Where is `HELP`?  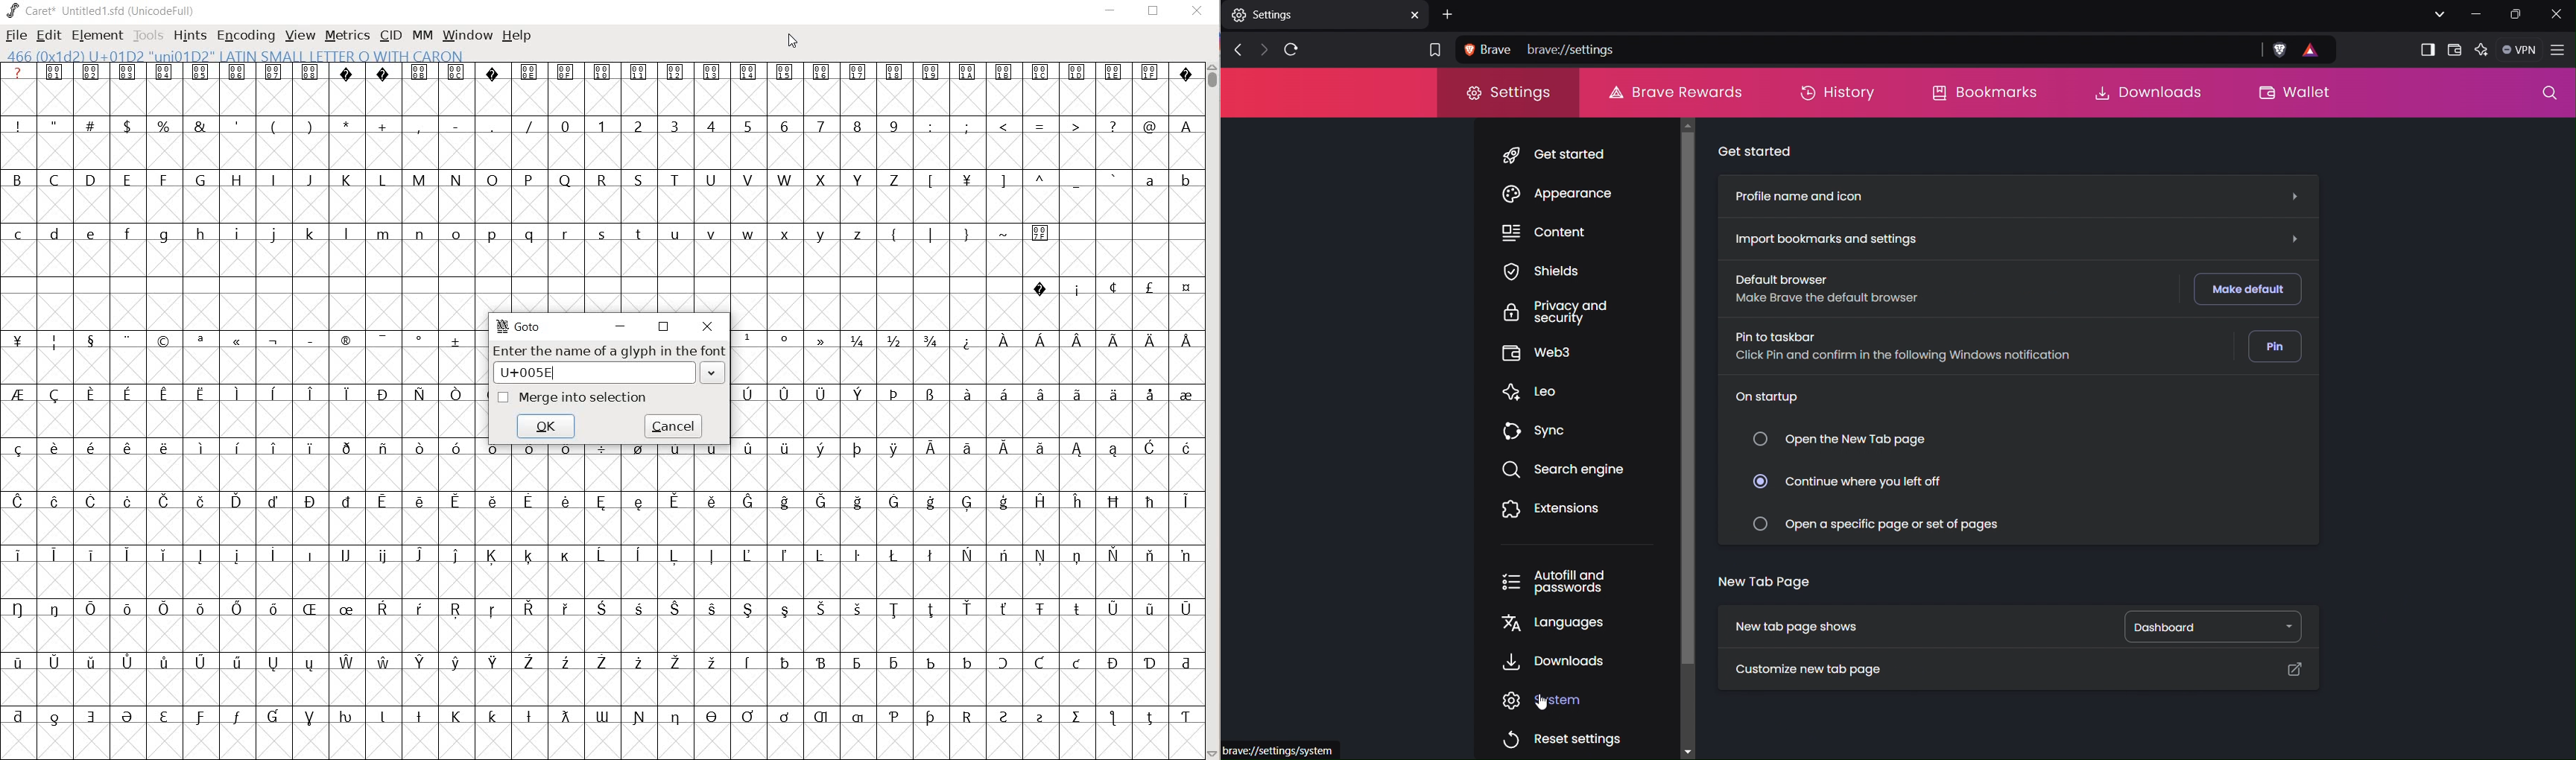 HELP is located at coordinates (517, 35).